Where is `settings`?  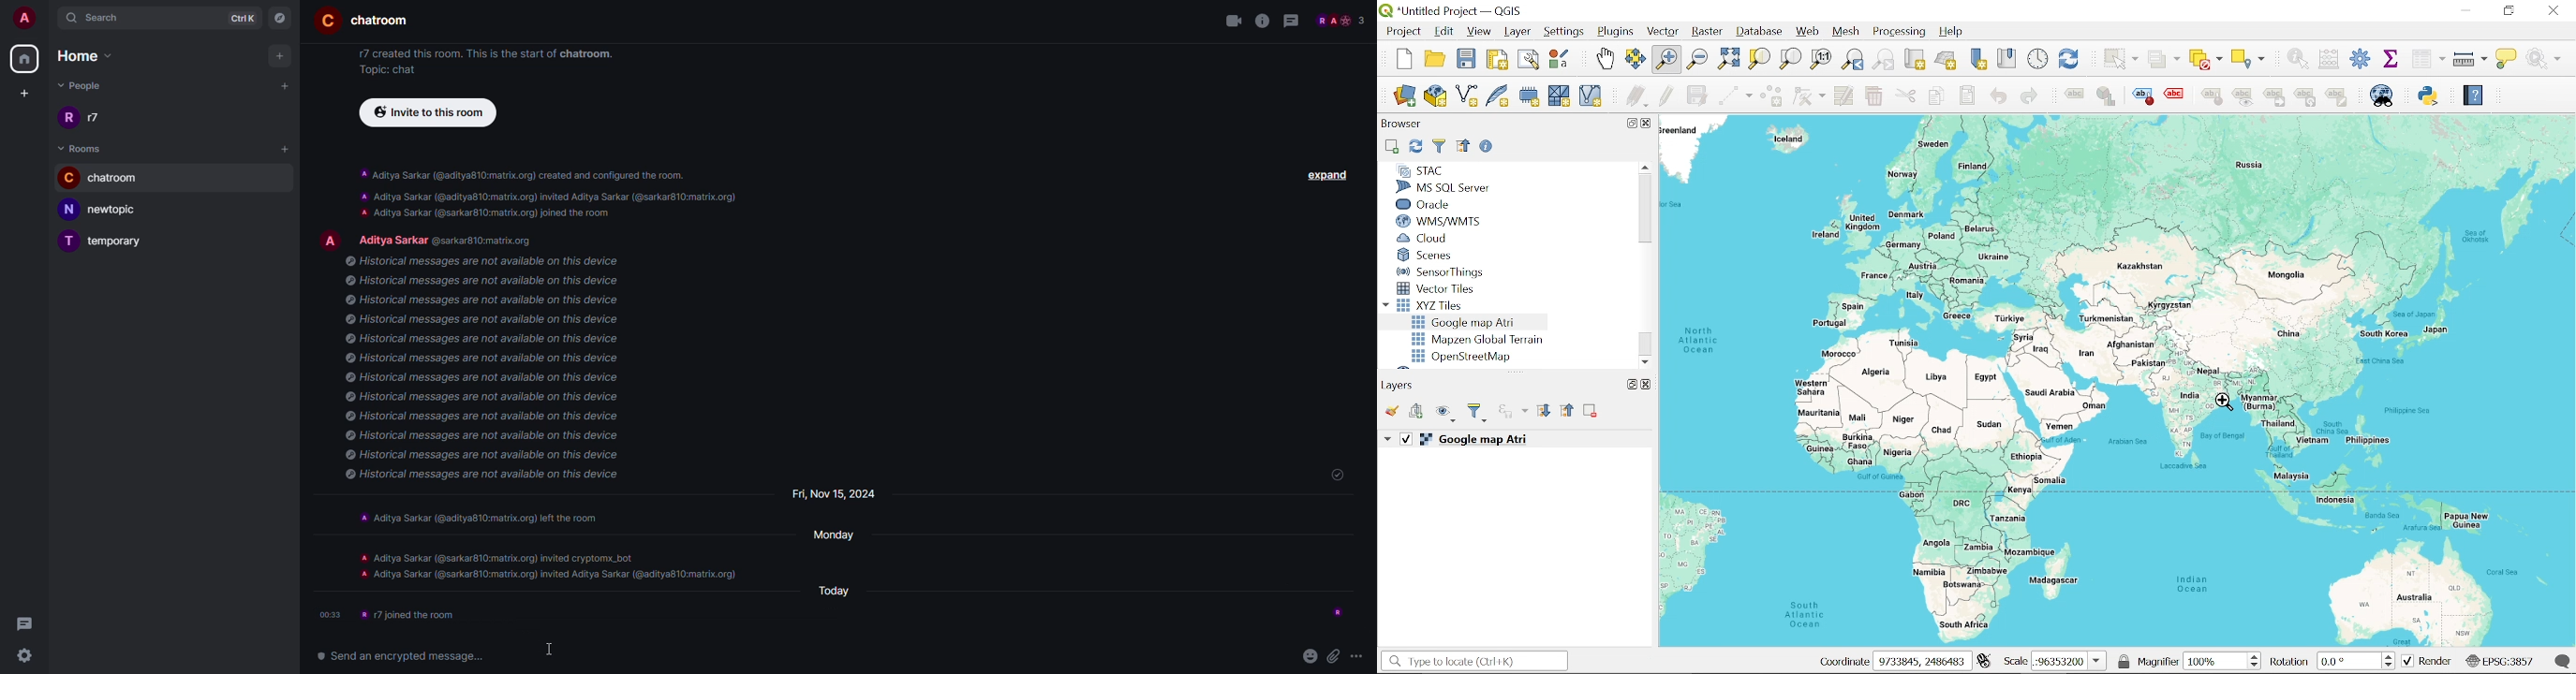
settings is located at coordinates (27, 655).